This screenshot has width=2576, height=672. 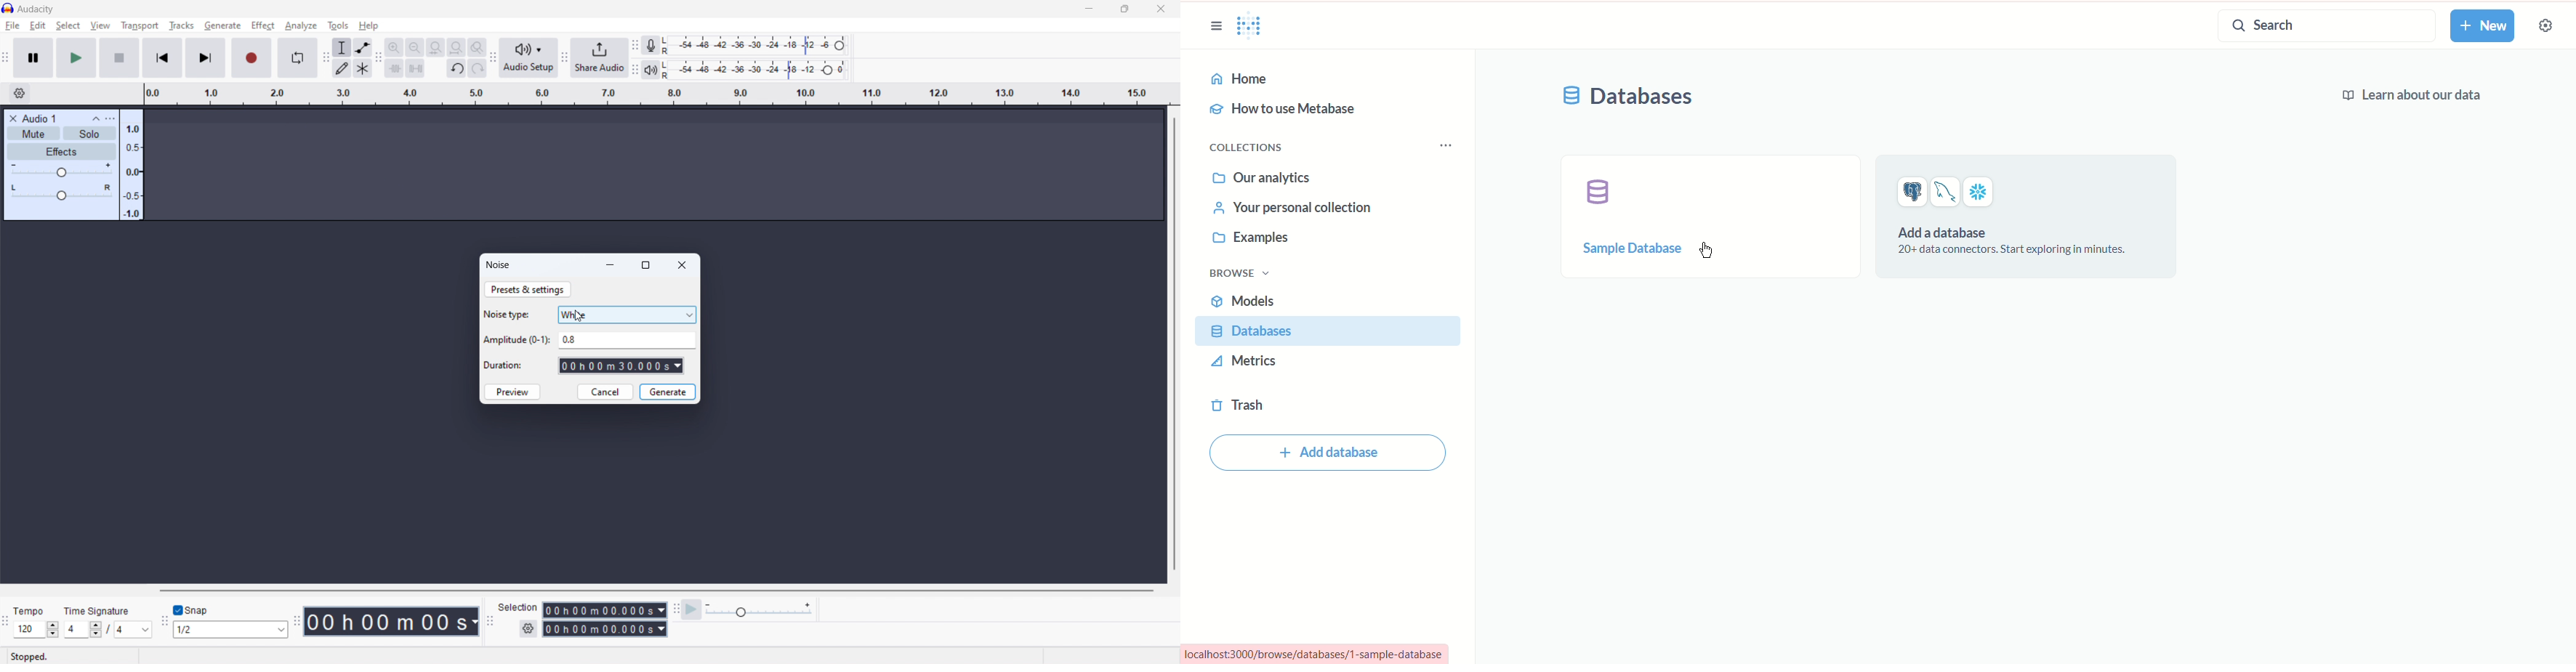 I want to click on pan, so click(x=61, y=192).